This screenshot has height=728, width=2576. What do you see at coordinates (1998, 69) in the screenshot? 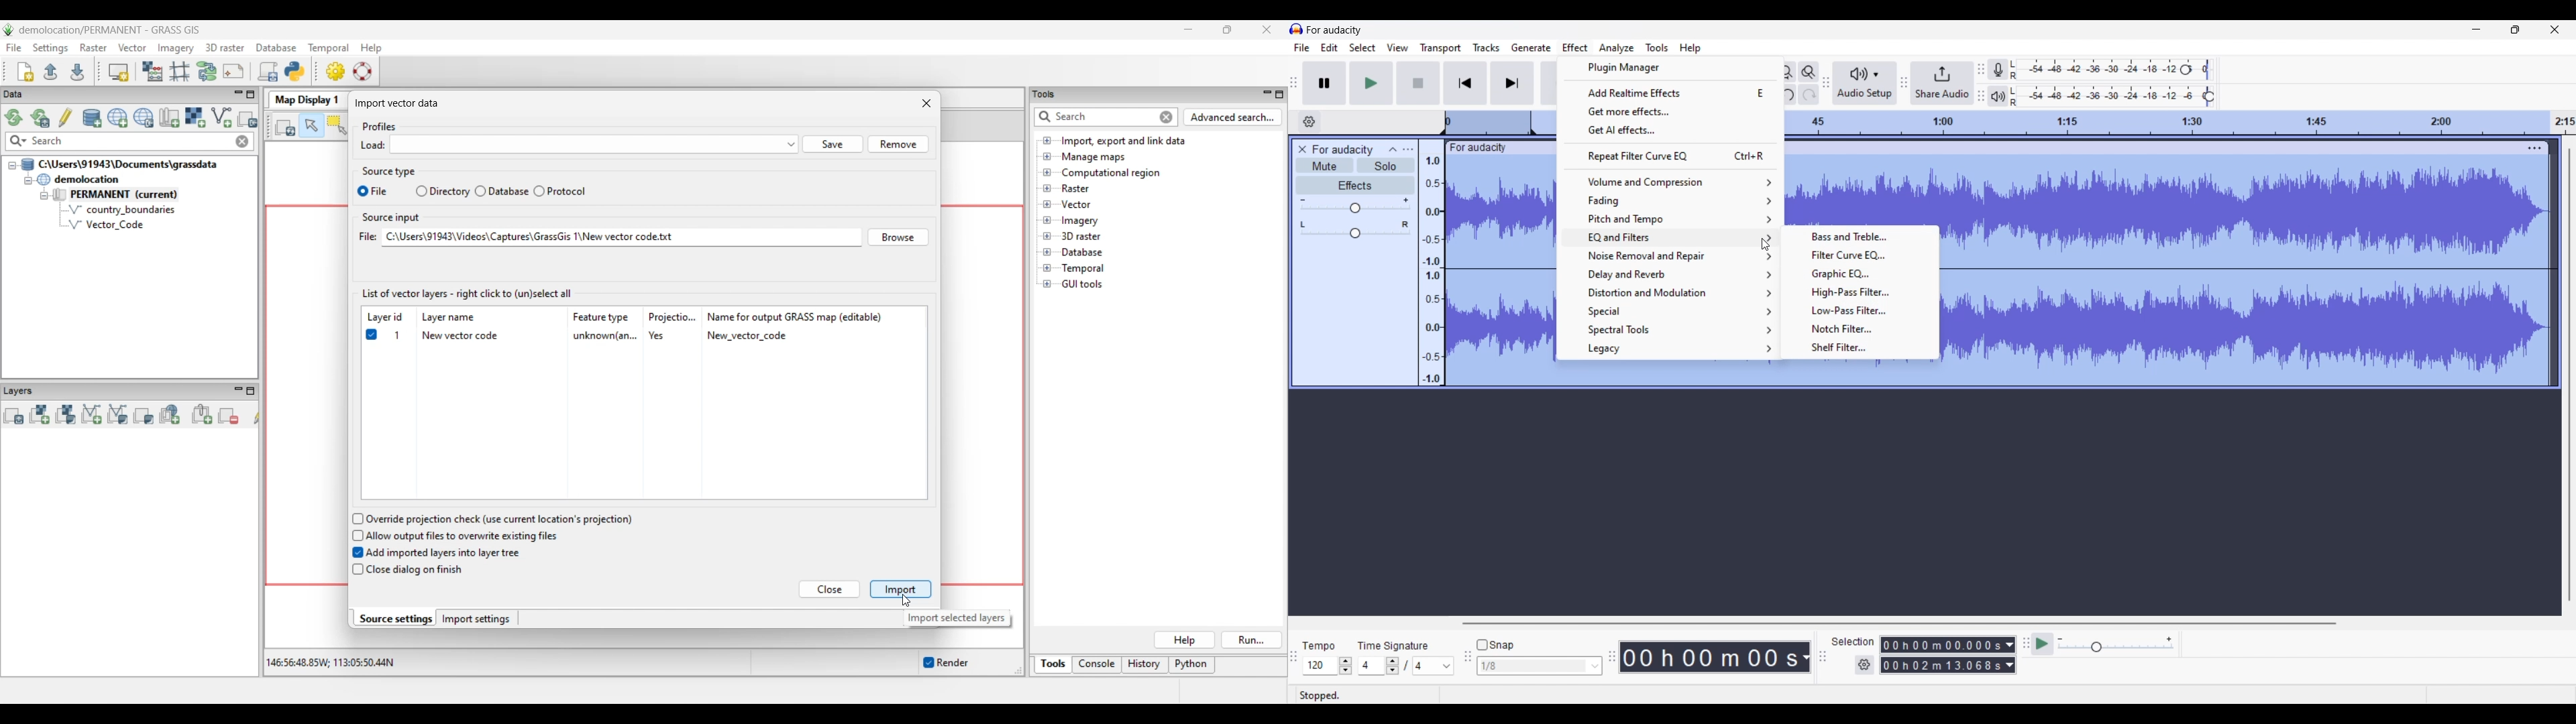
I see `Record meter` at bounding box center [1998, 69].